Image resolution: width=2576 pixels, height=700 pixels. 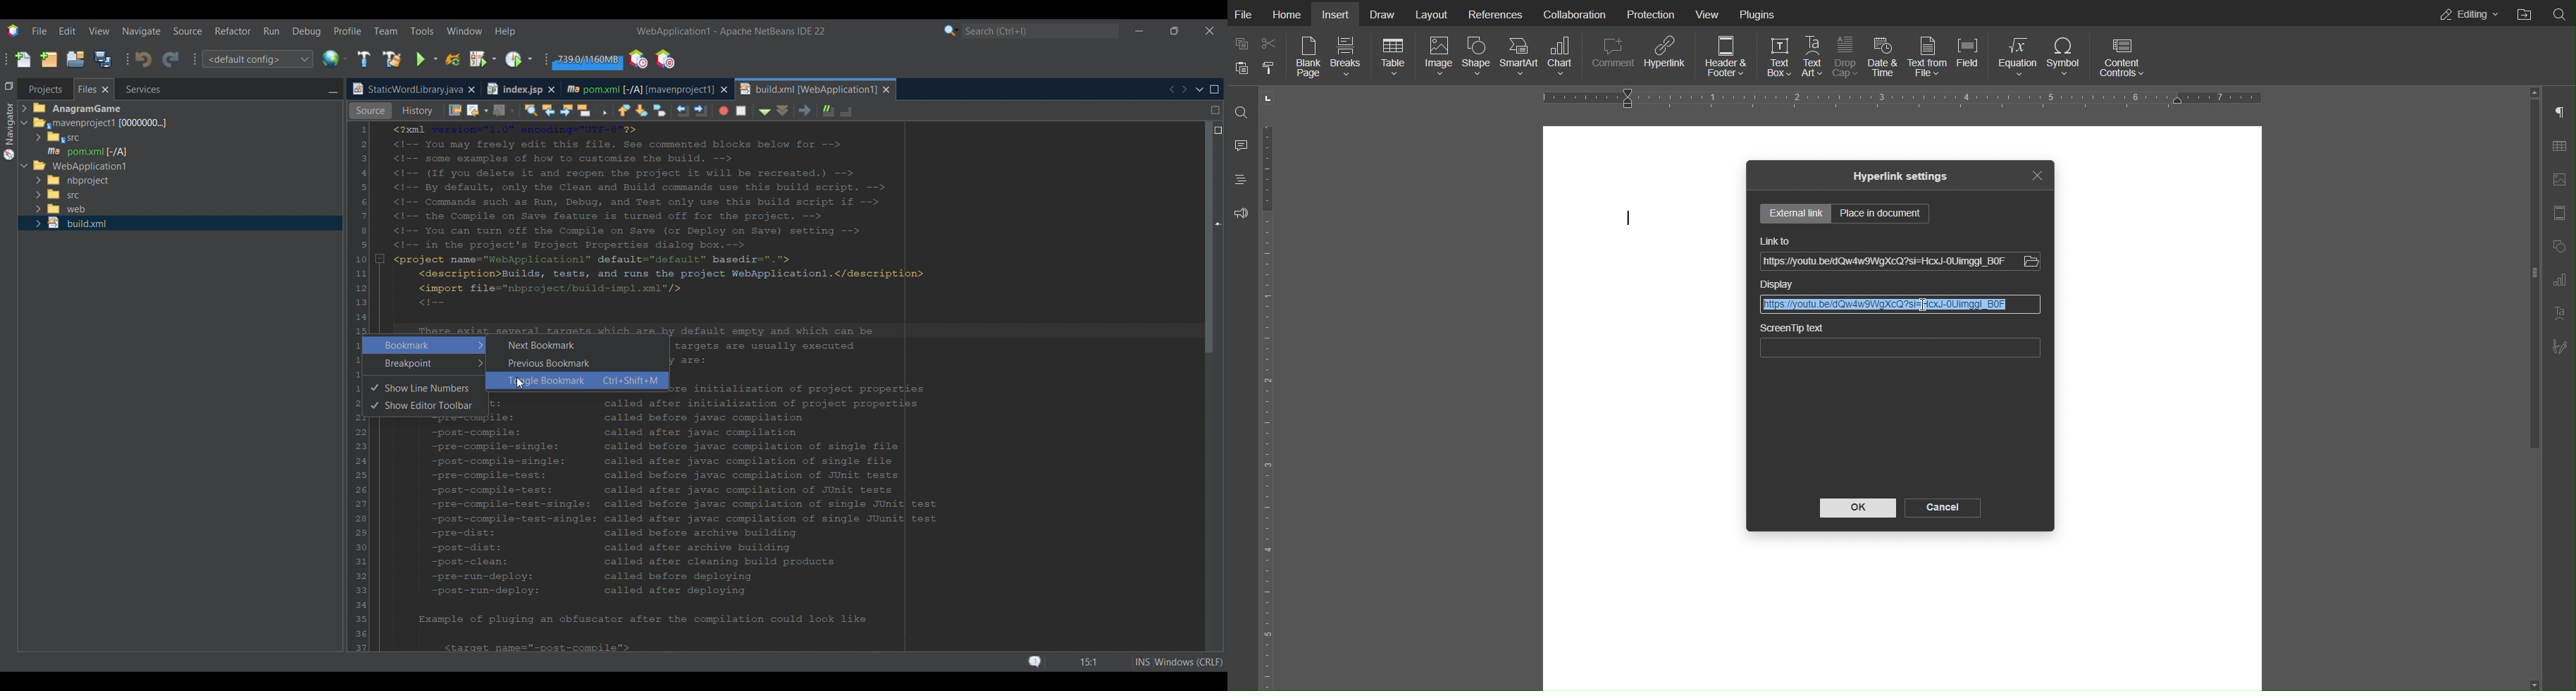 What do you see at coordinates (1240, 180) in the screenshot?
I see `Headings` at bounding box center [1240, 180].